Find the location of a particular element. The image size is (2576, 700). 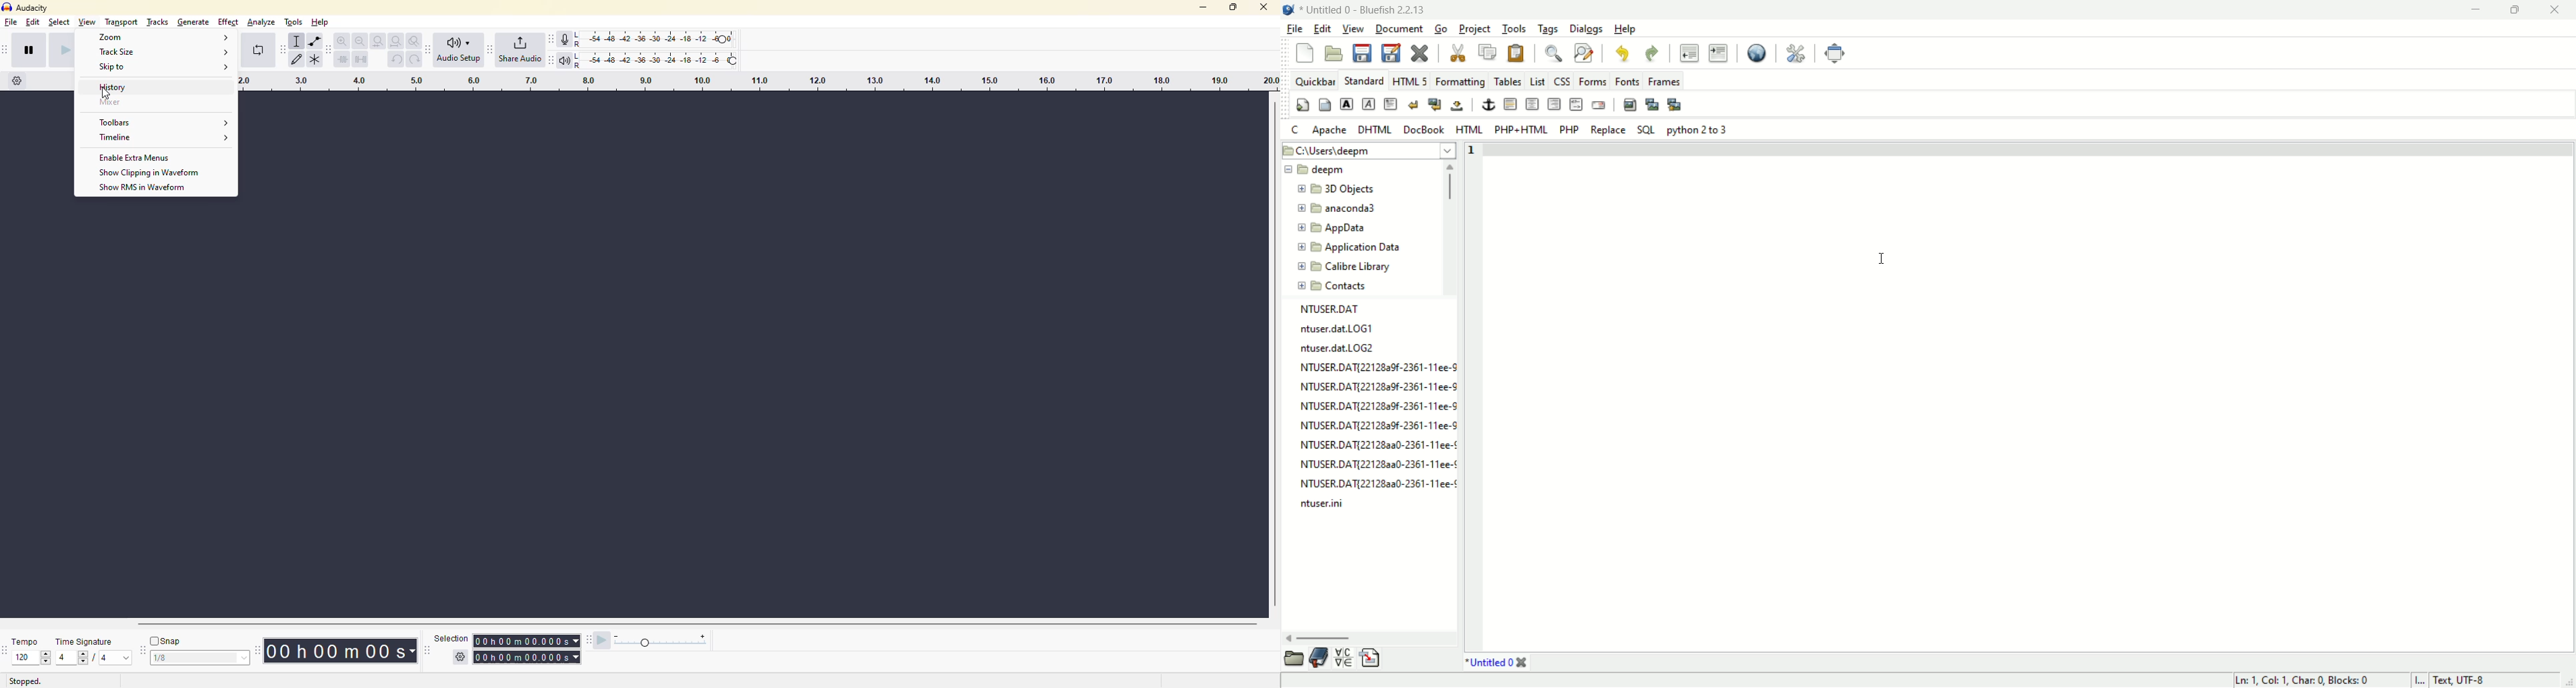

maximize is located at coordinates (1235, 11).